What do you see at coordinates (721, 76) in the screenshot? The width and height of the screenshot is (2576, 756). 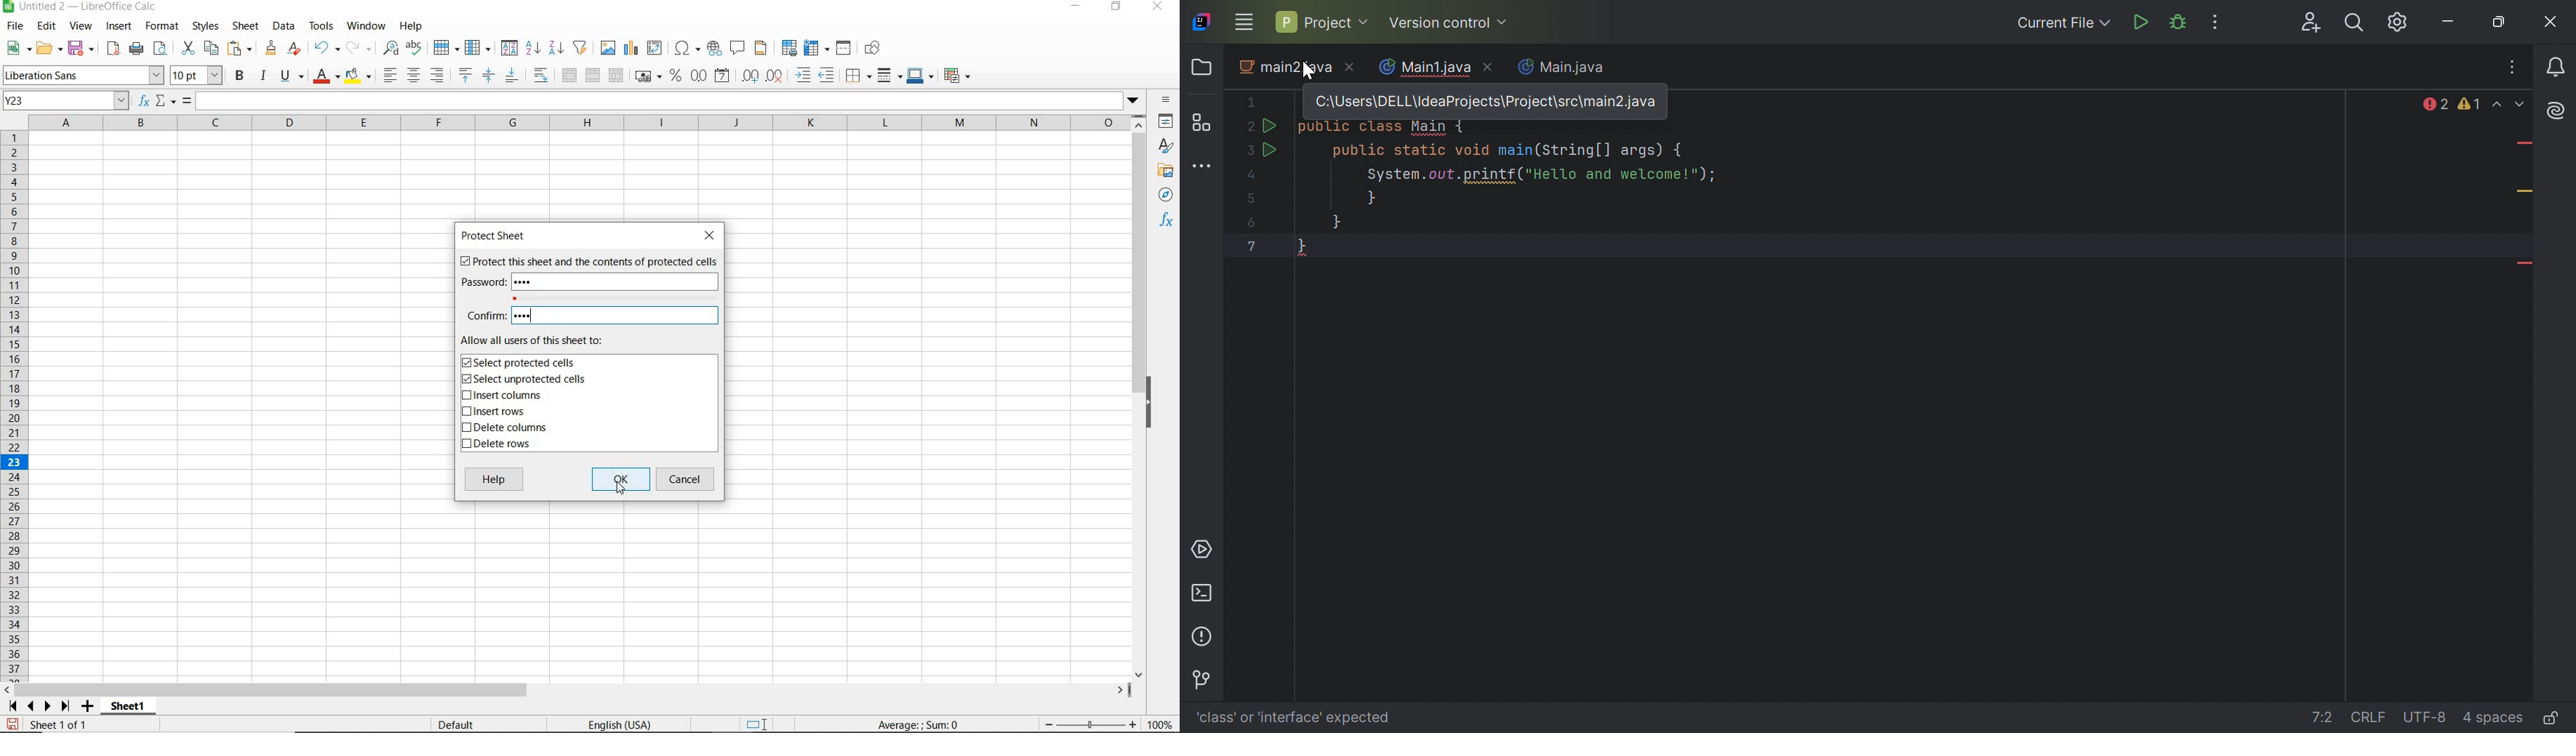 I see `FORMAT AS DATE` at bounding box center [721, 76].